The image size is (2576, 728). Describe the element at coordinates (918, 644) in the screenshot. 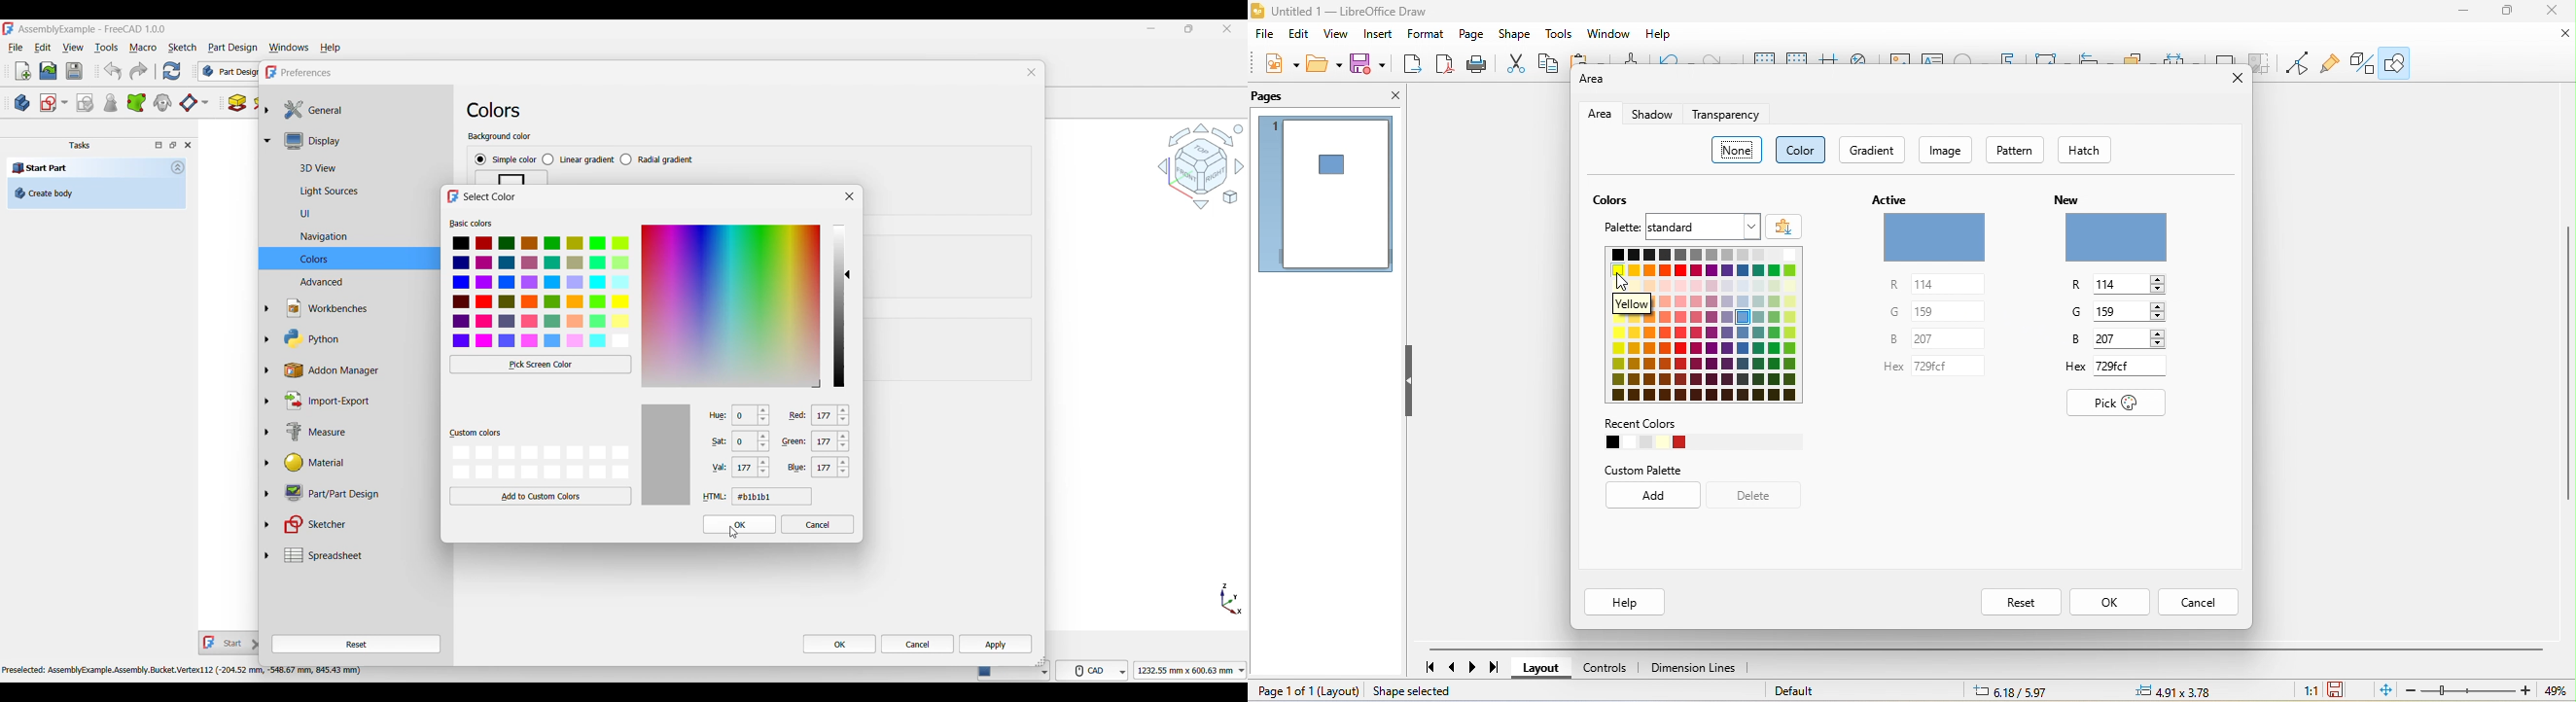

I see `Cancel` at that location.